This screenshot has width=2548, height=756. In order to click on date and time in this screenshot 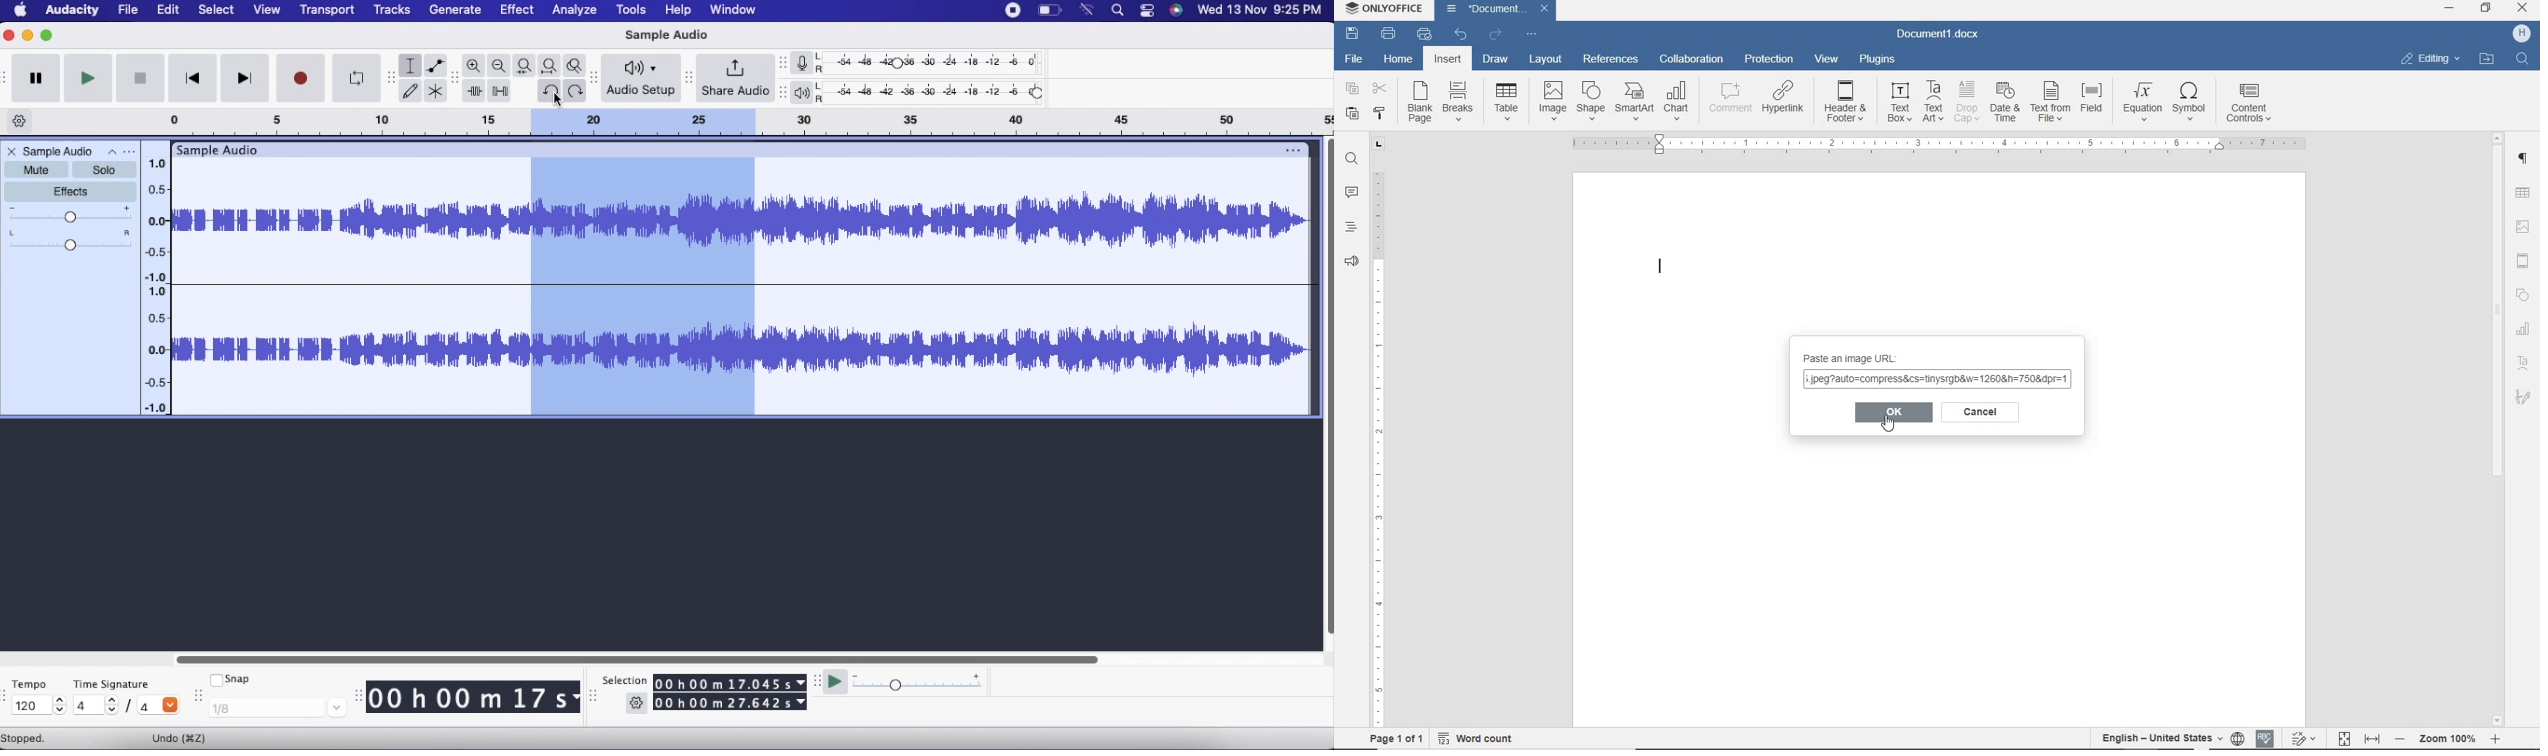, I will do `click(1259, 10)`.